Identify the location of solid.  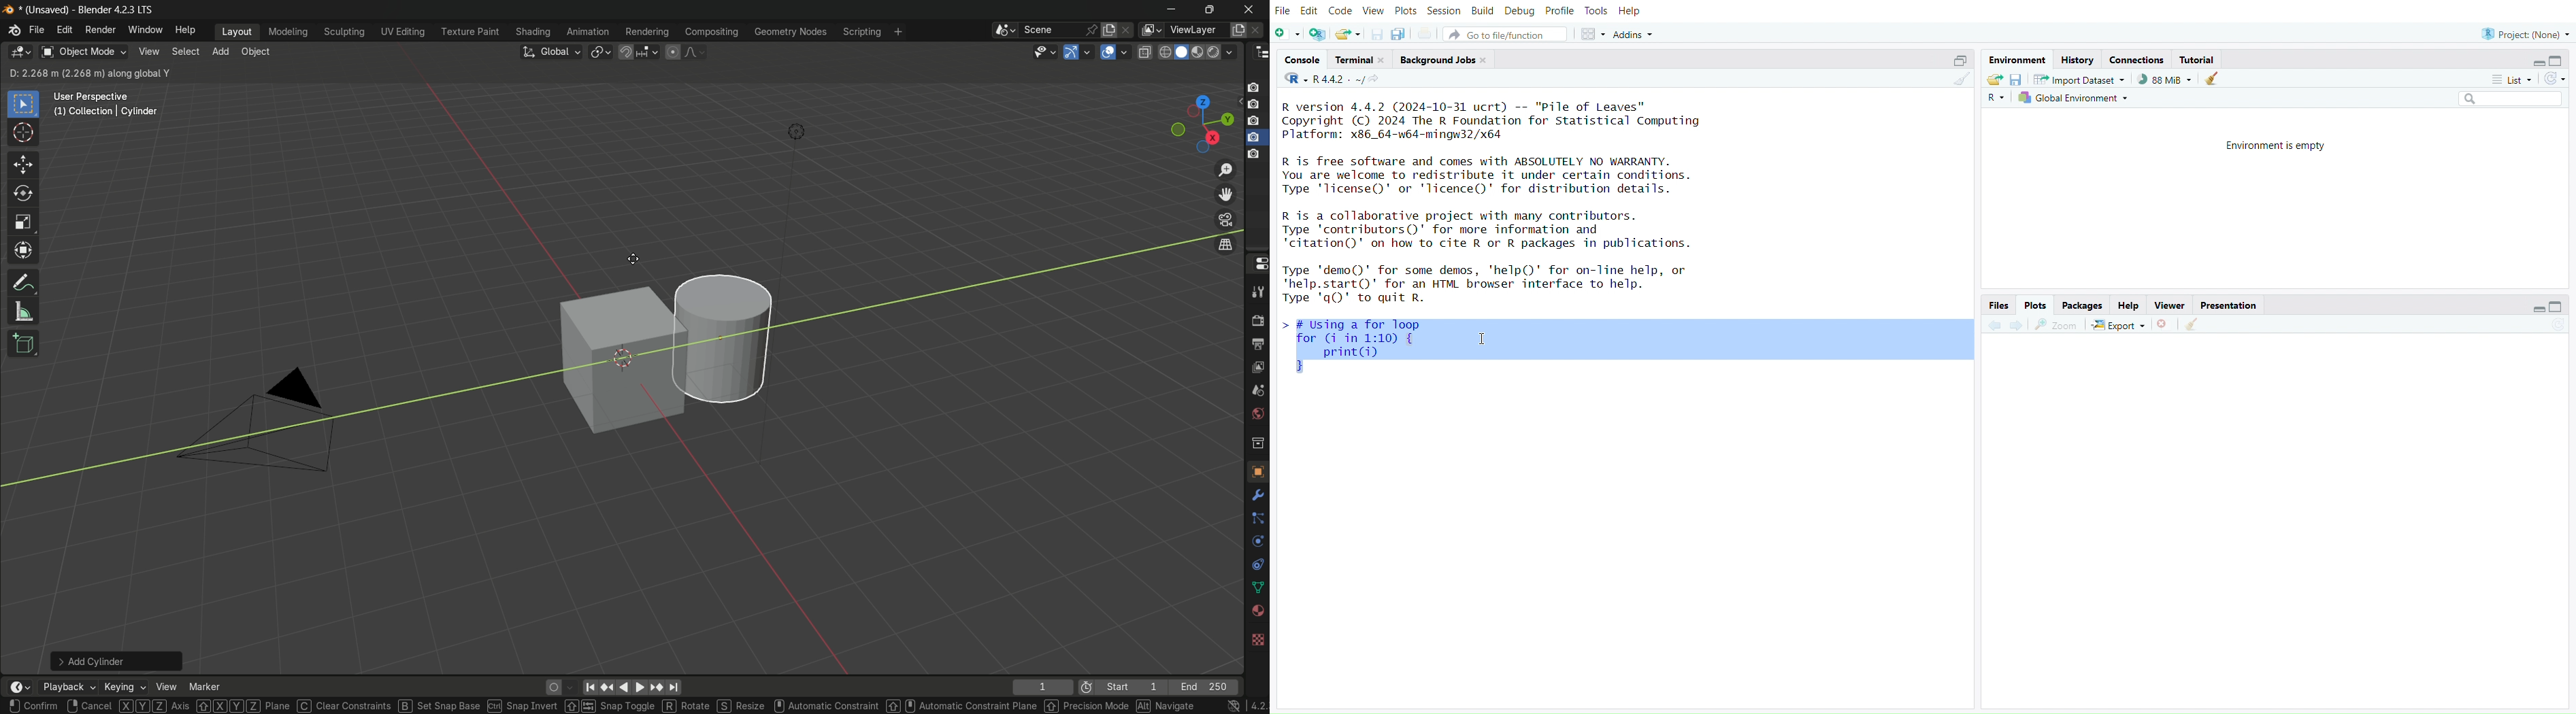
(1183, 53).